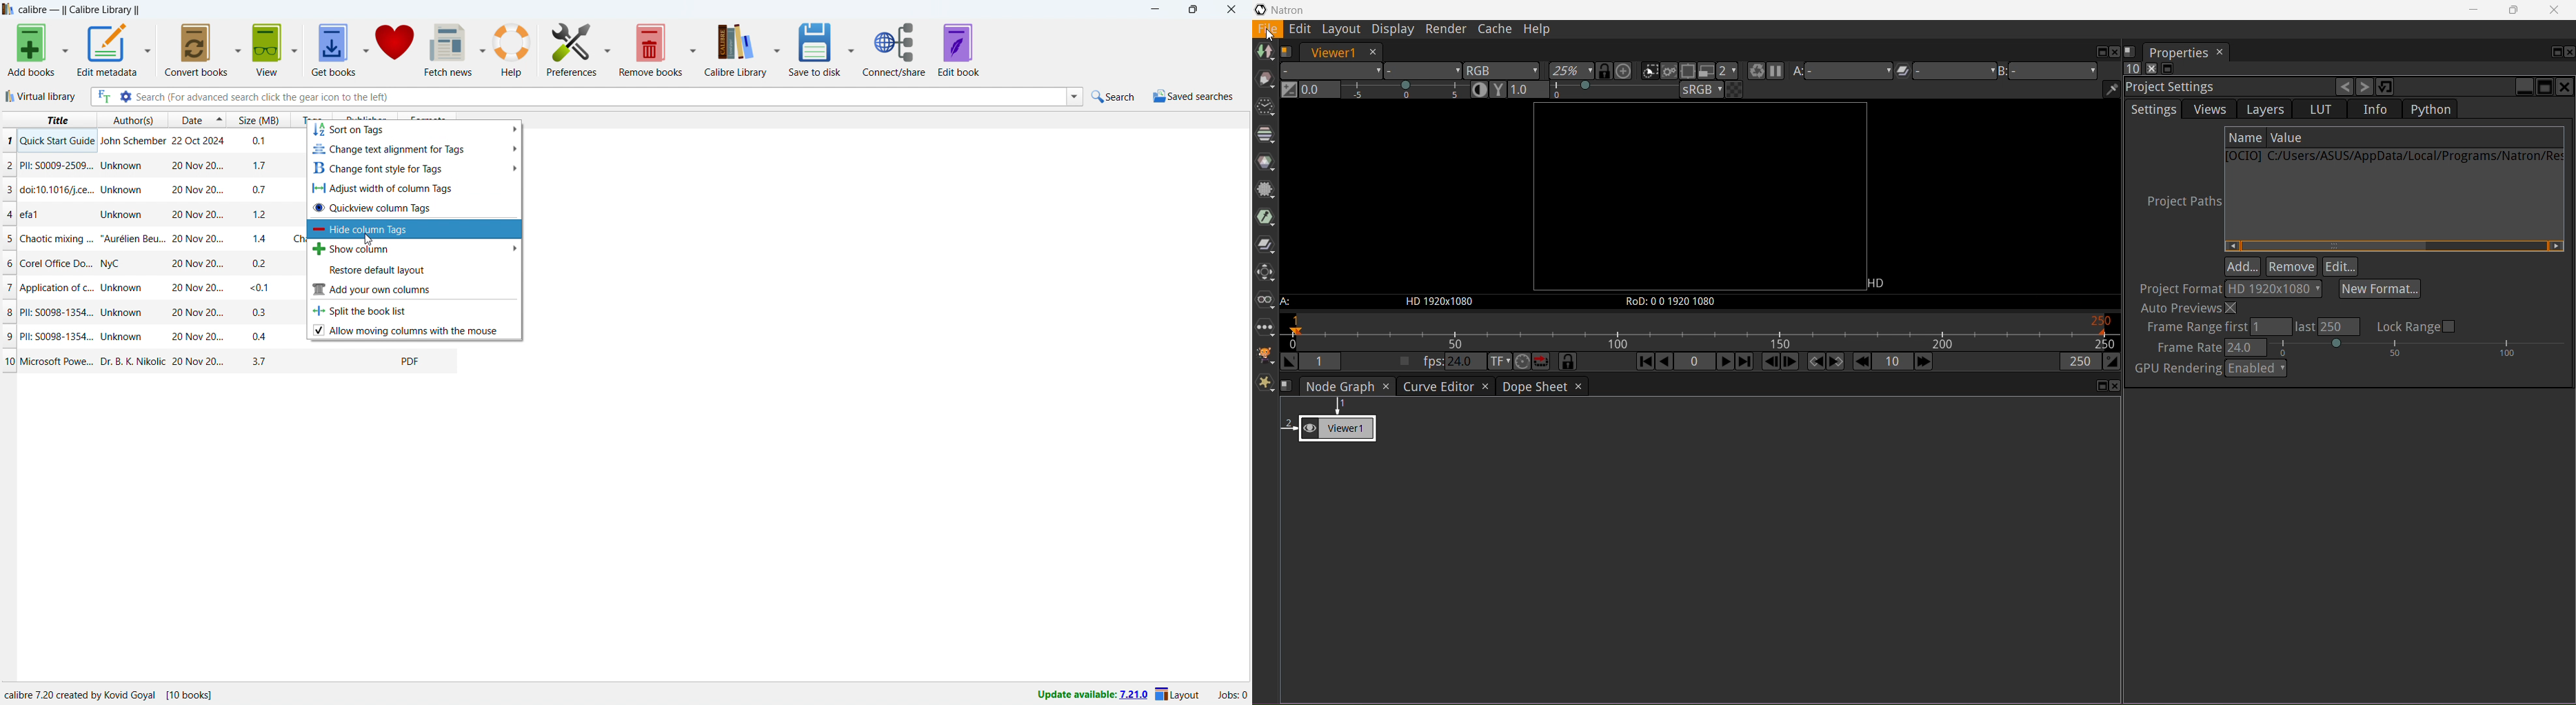 Image resolution: width=2576 pixels, height=728 pixels. What do you see at coordinates (651, 49) in the screenshot?
I see `remove books` at bounding box center [651, 49].